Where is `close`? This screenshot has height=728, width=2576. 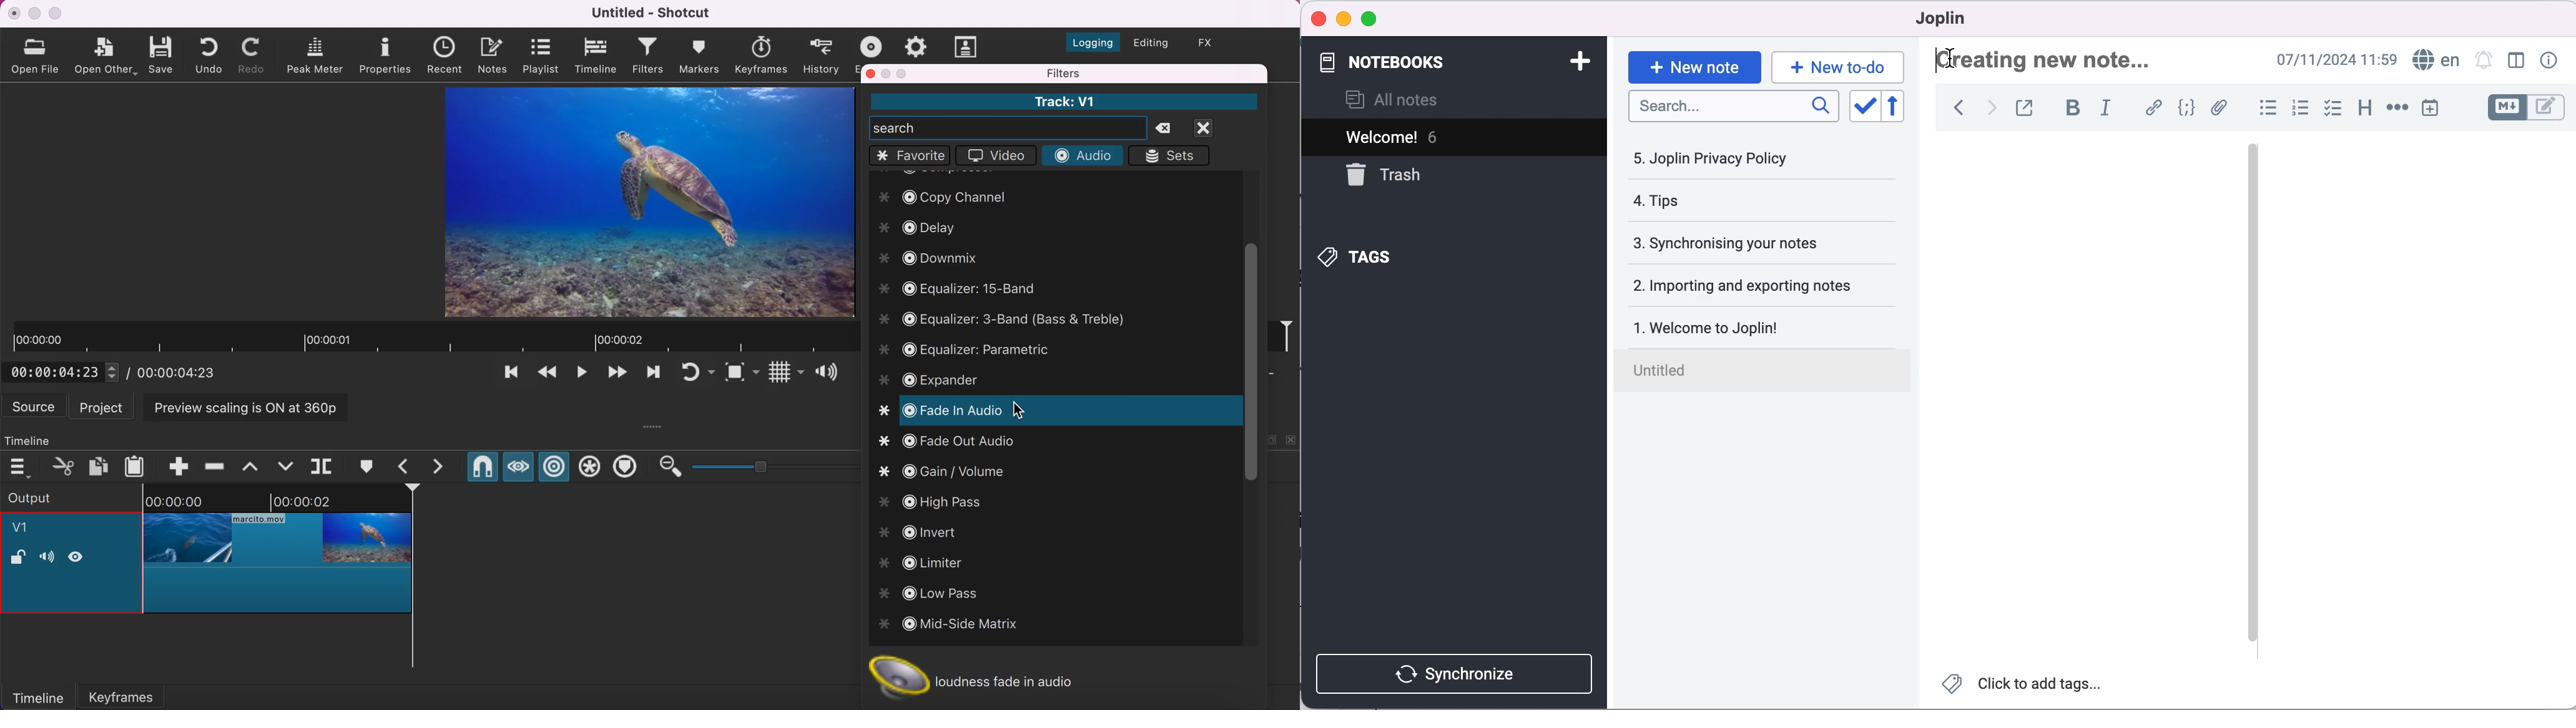 close is located at coordinates (871, 73).